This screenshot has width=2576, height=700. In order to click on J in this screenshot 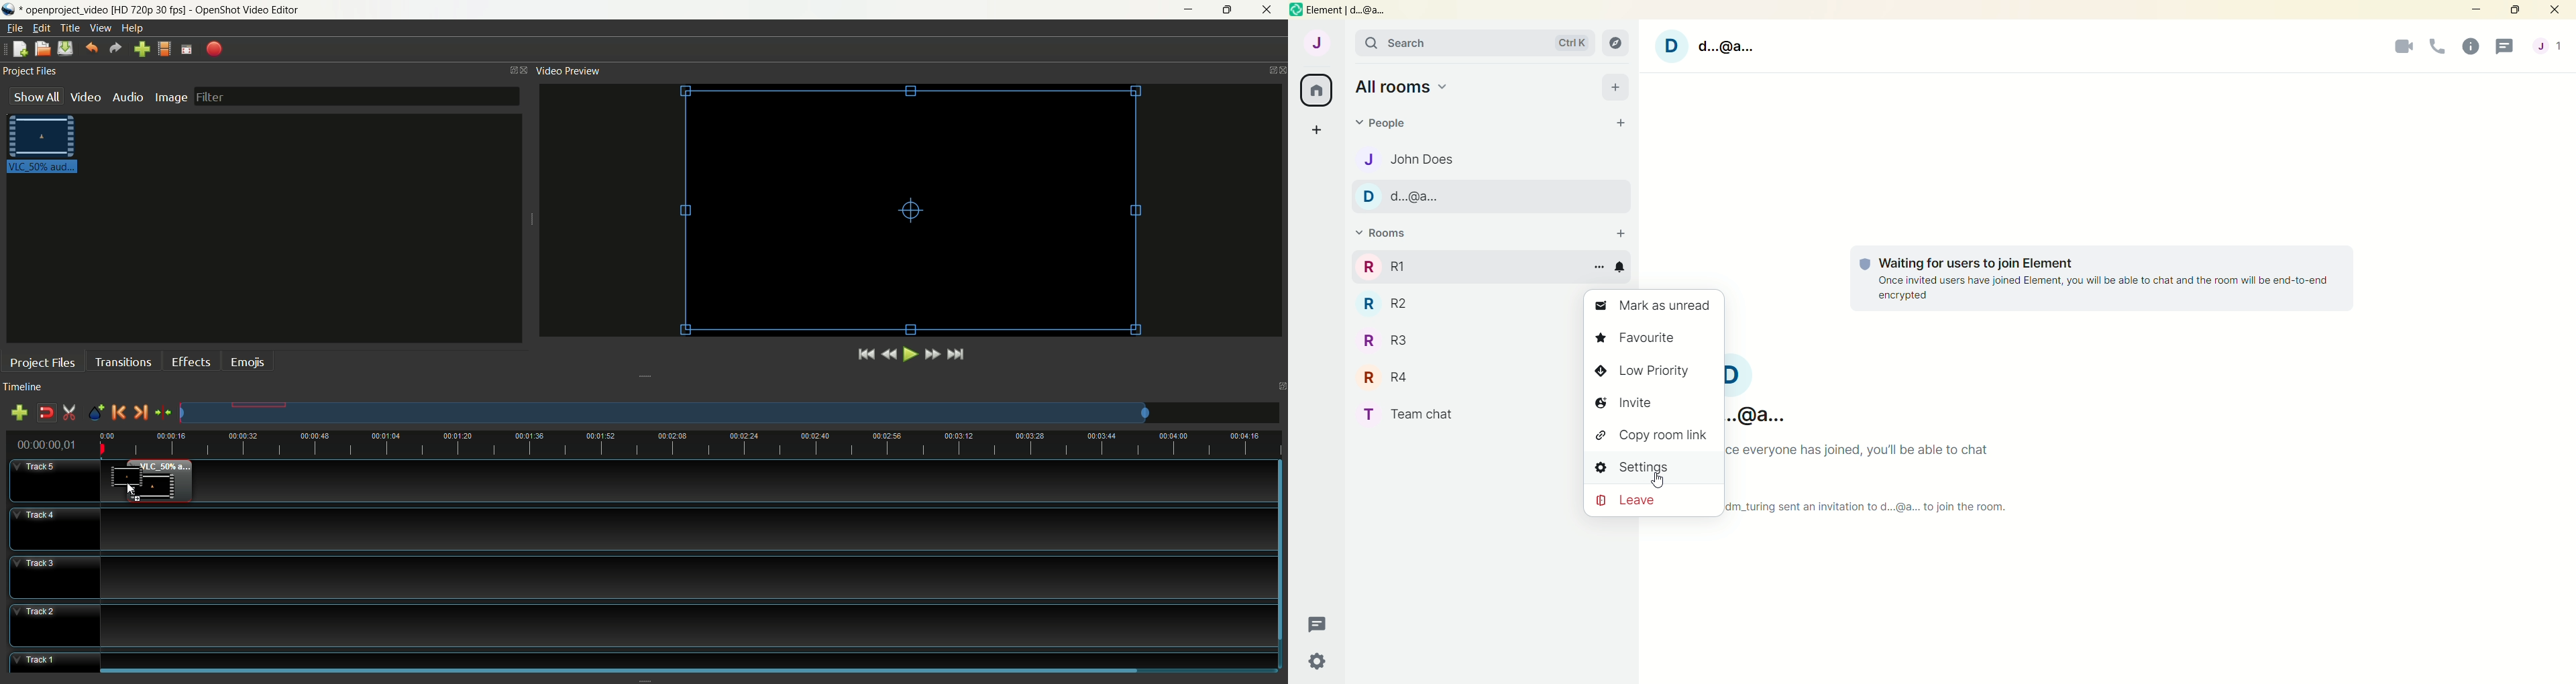, I will do `click(1315, 42)`.